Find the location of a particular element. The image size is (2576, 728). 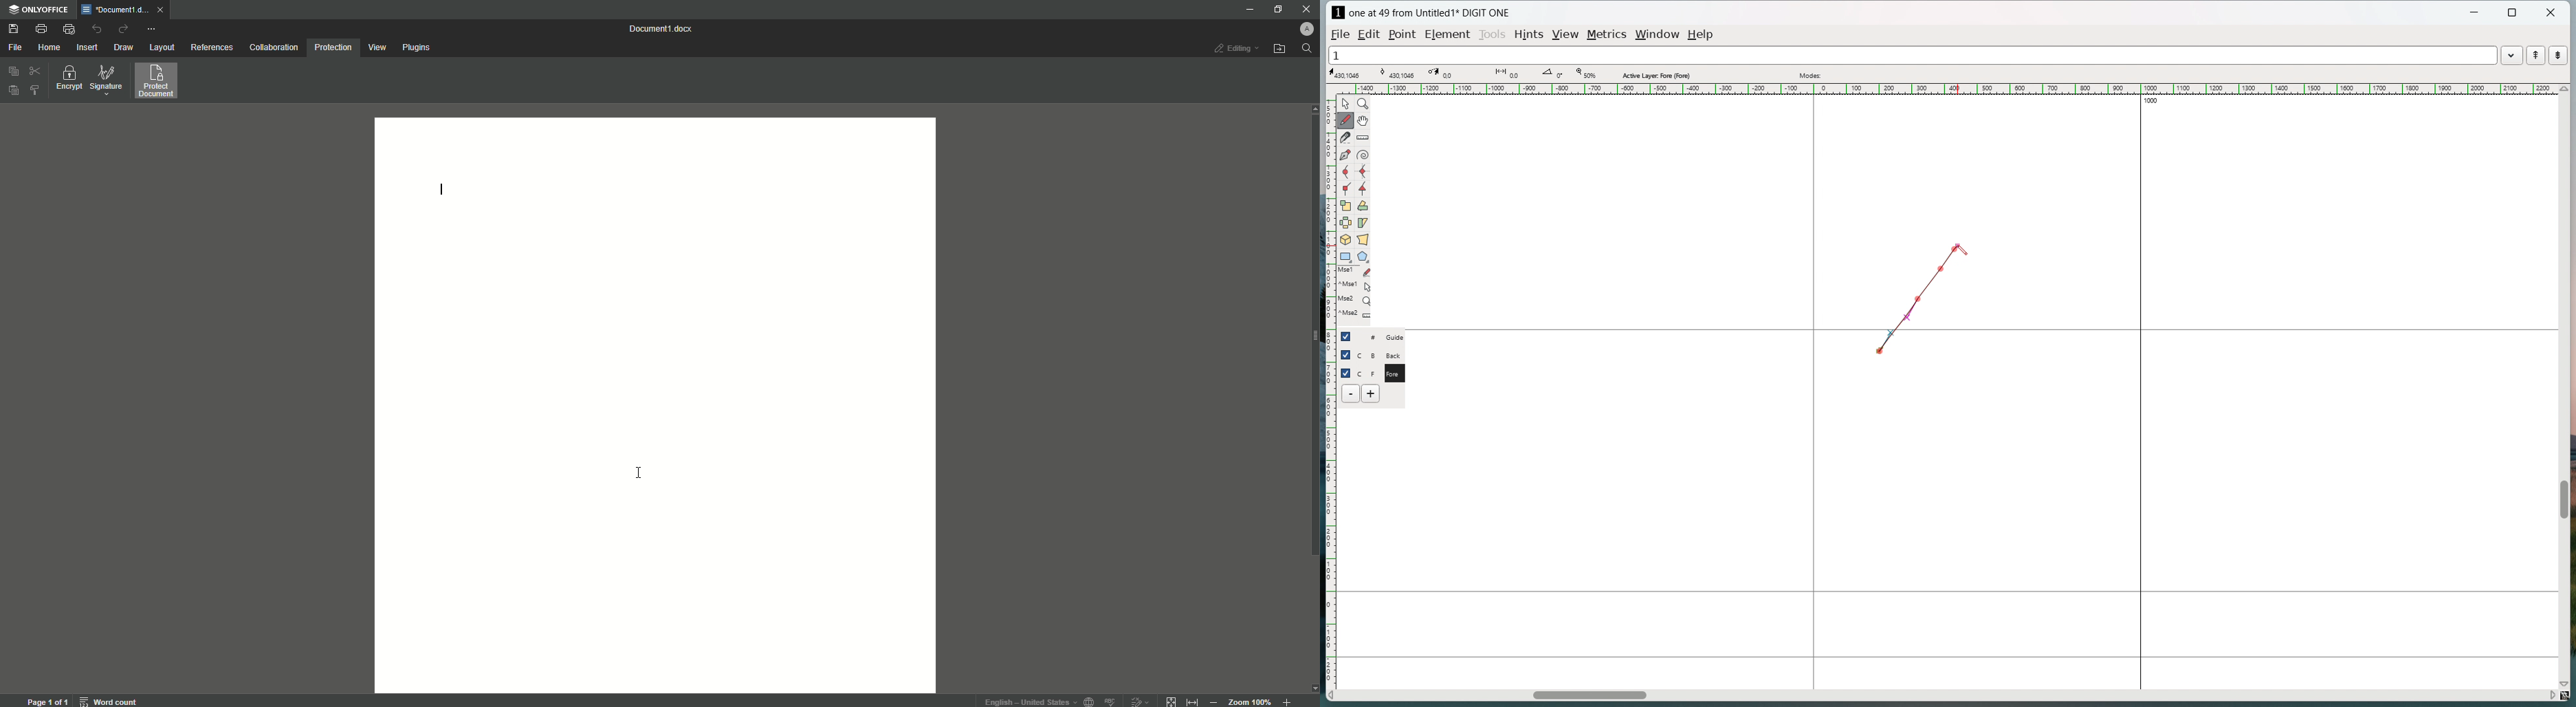

perspective transformation is located at coordinates (1363, 239).